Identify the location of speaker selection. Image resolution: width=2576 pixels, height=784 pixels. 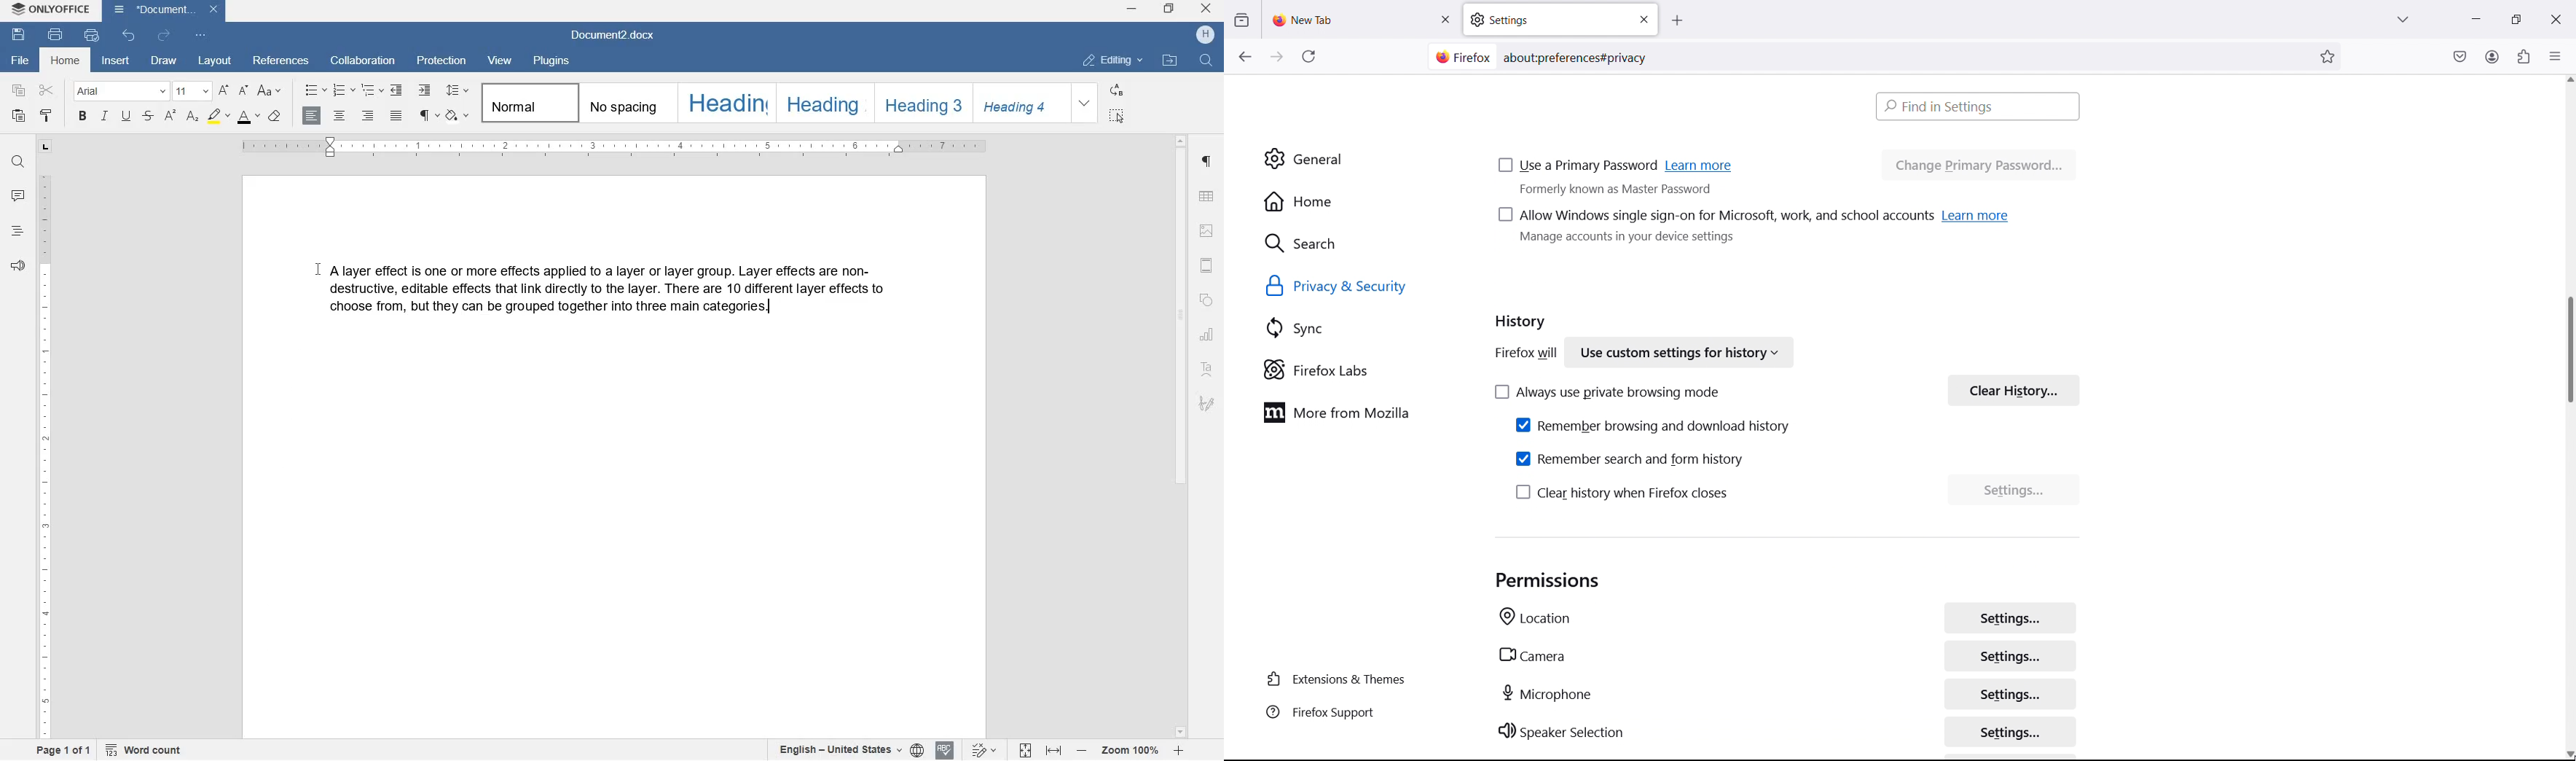
(1562, 731).